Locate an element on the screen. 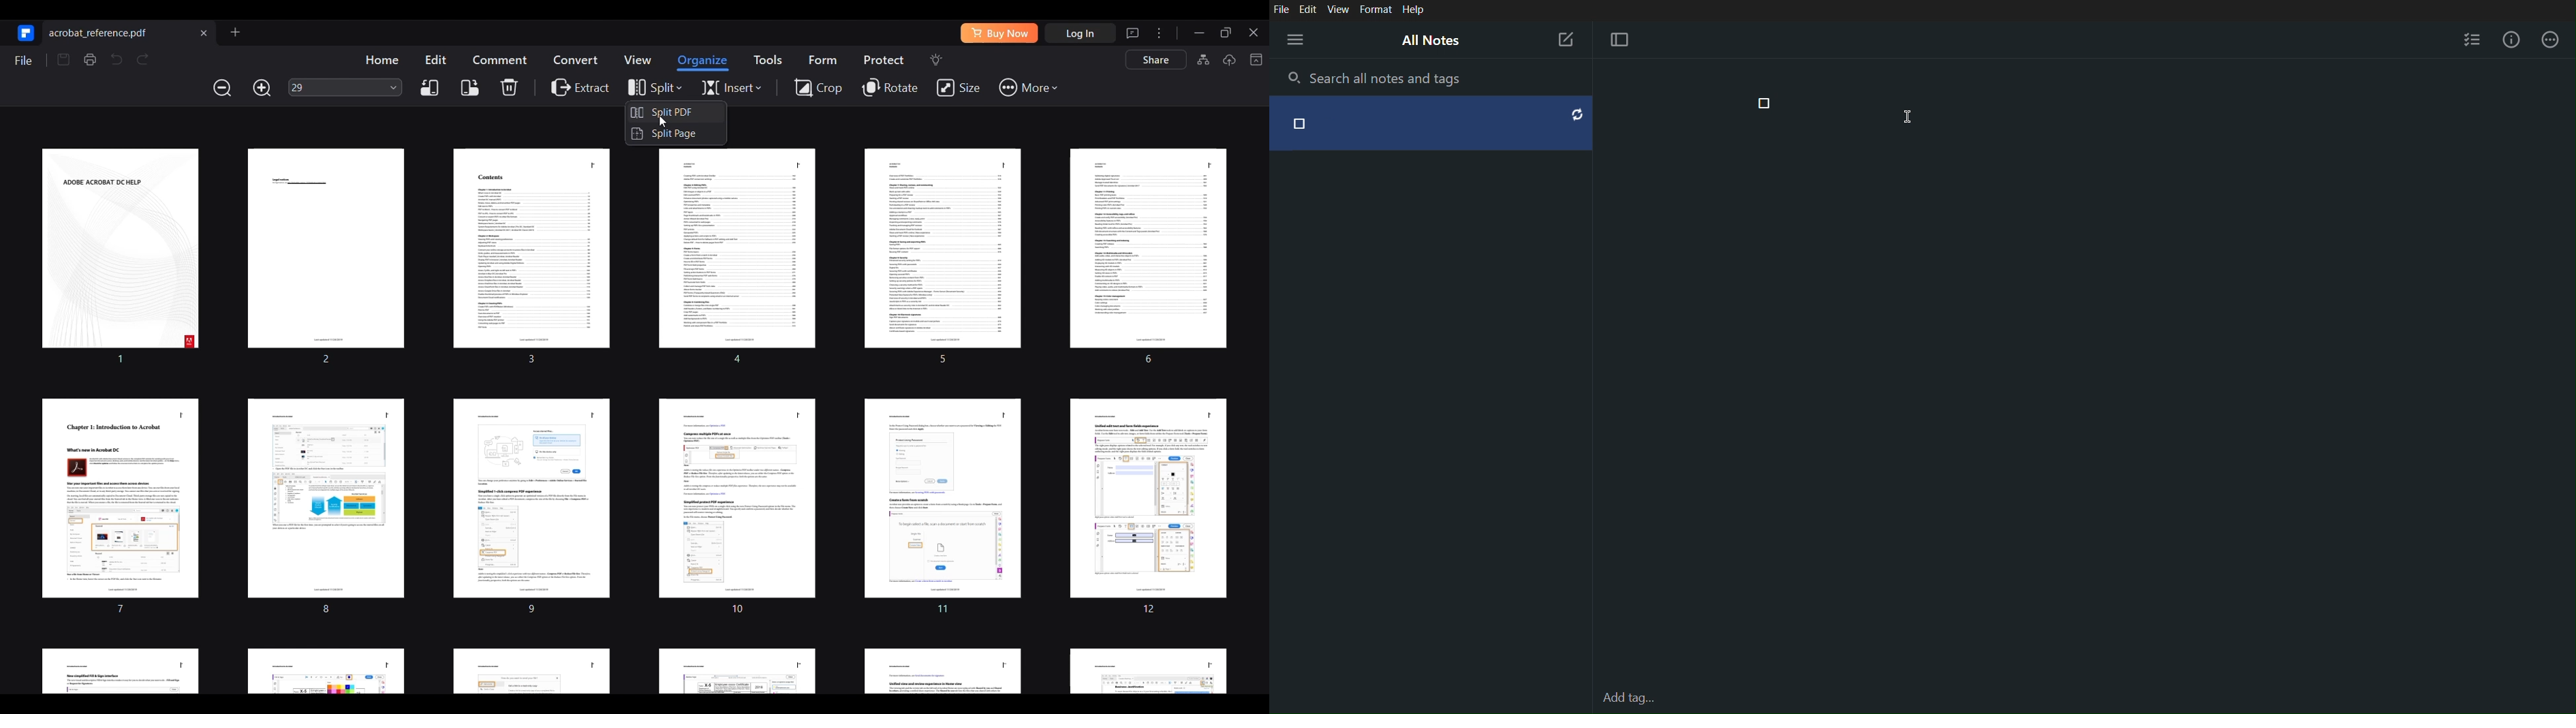 The width and height of the screenshot is (2576, 728). Right rotate is located at coordinates (470, 88).